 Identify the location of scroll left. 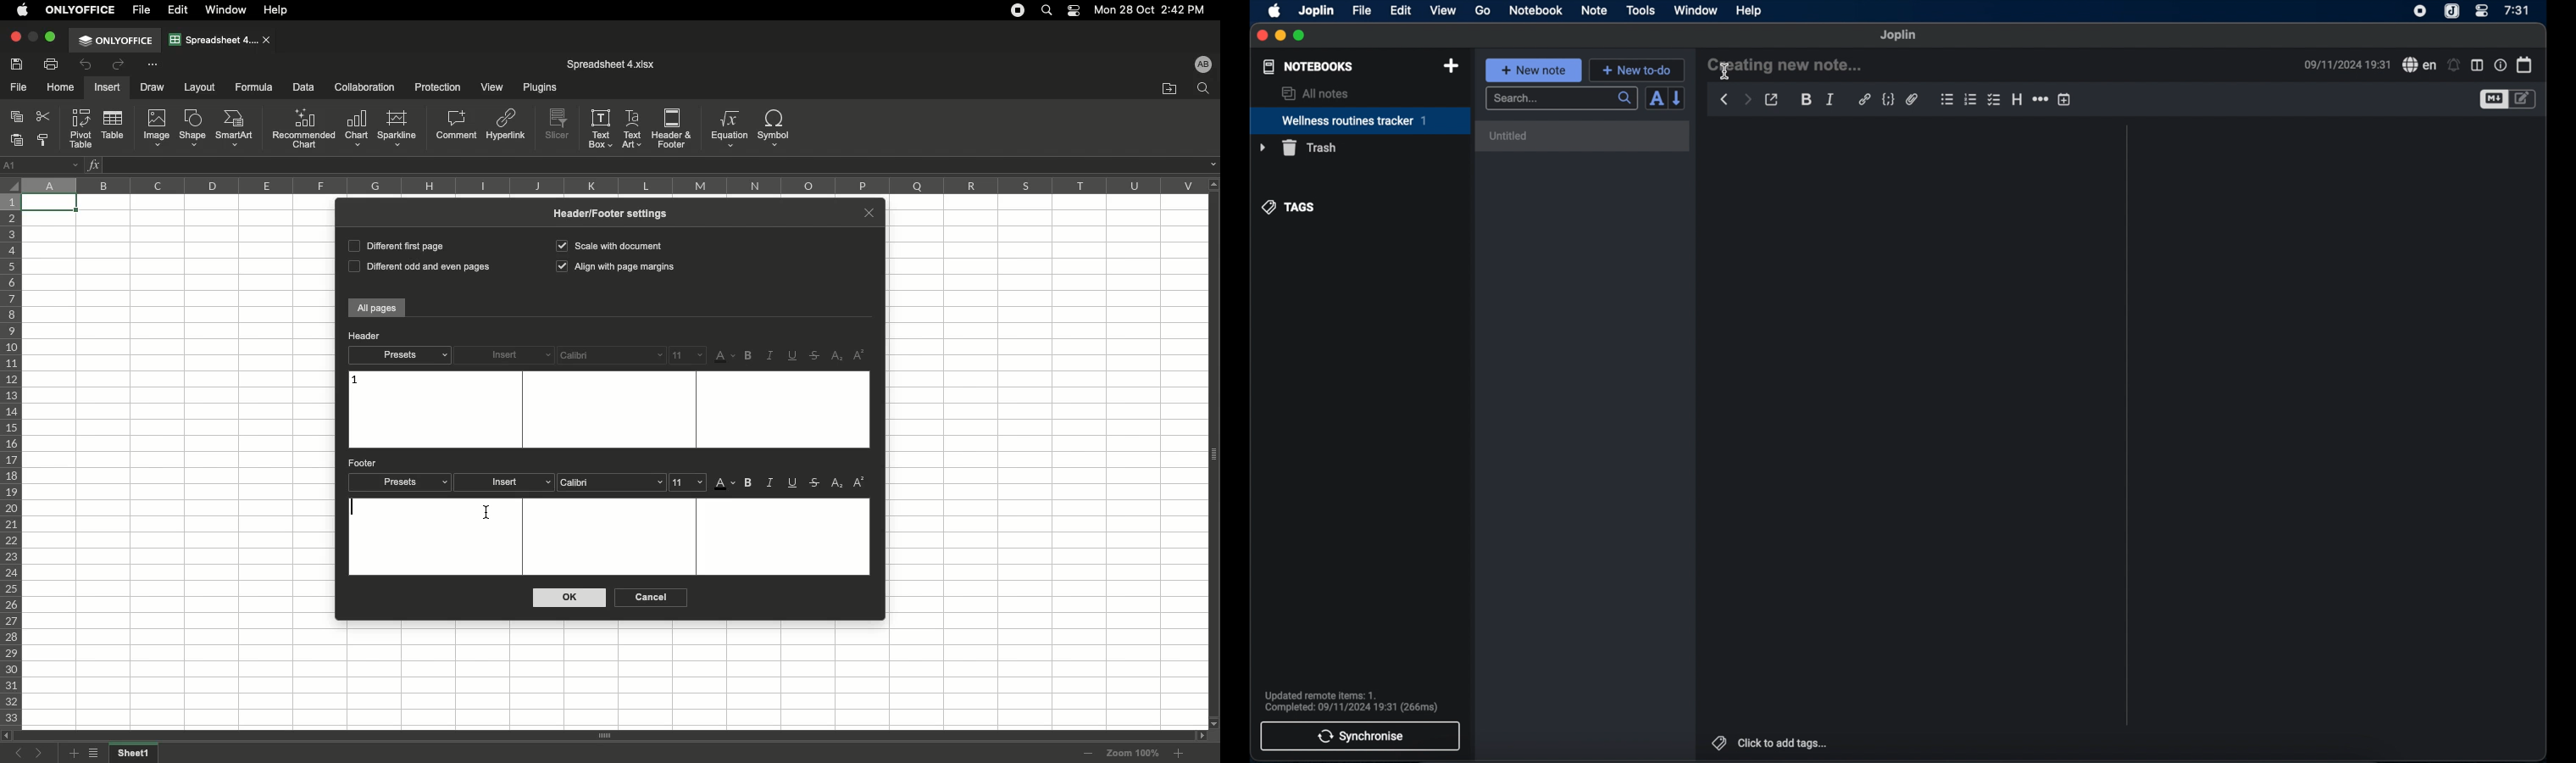
(8, 736).